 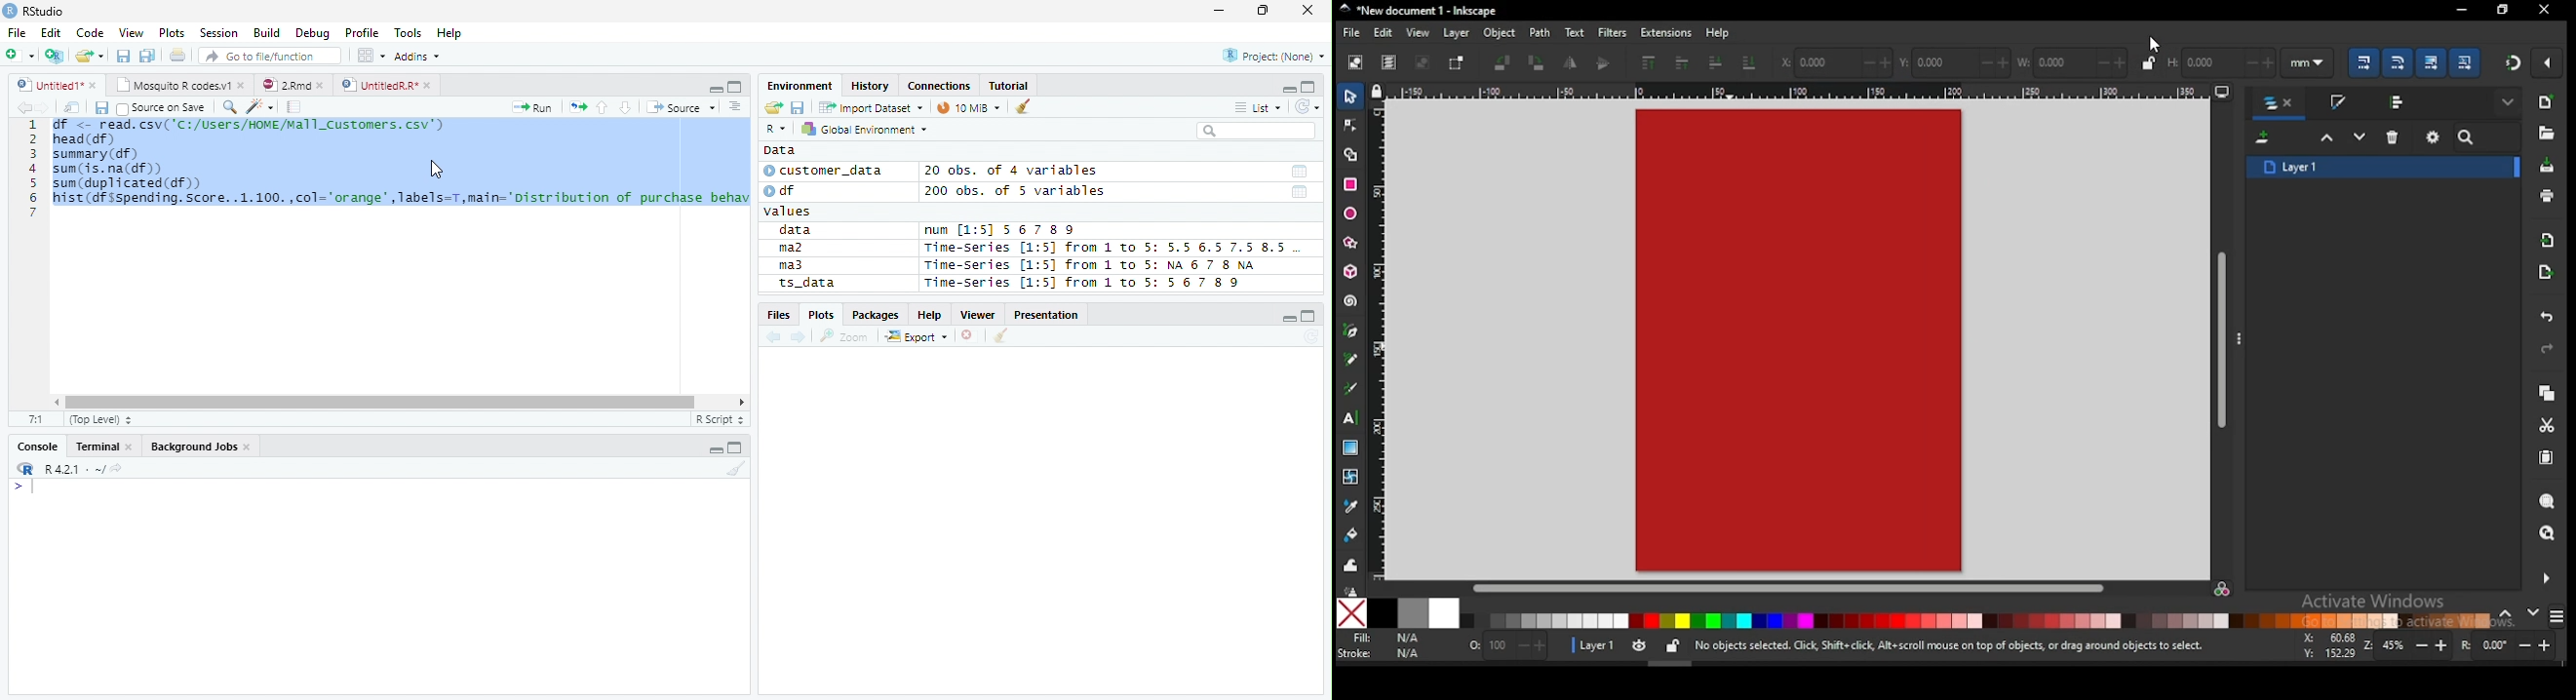 I want to click on Data, so click(x=779, y=150).